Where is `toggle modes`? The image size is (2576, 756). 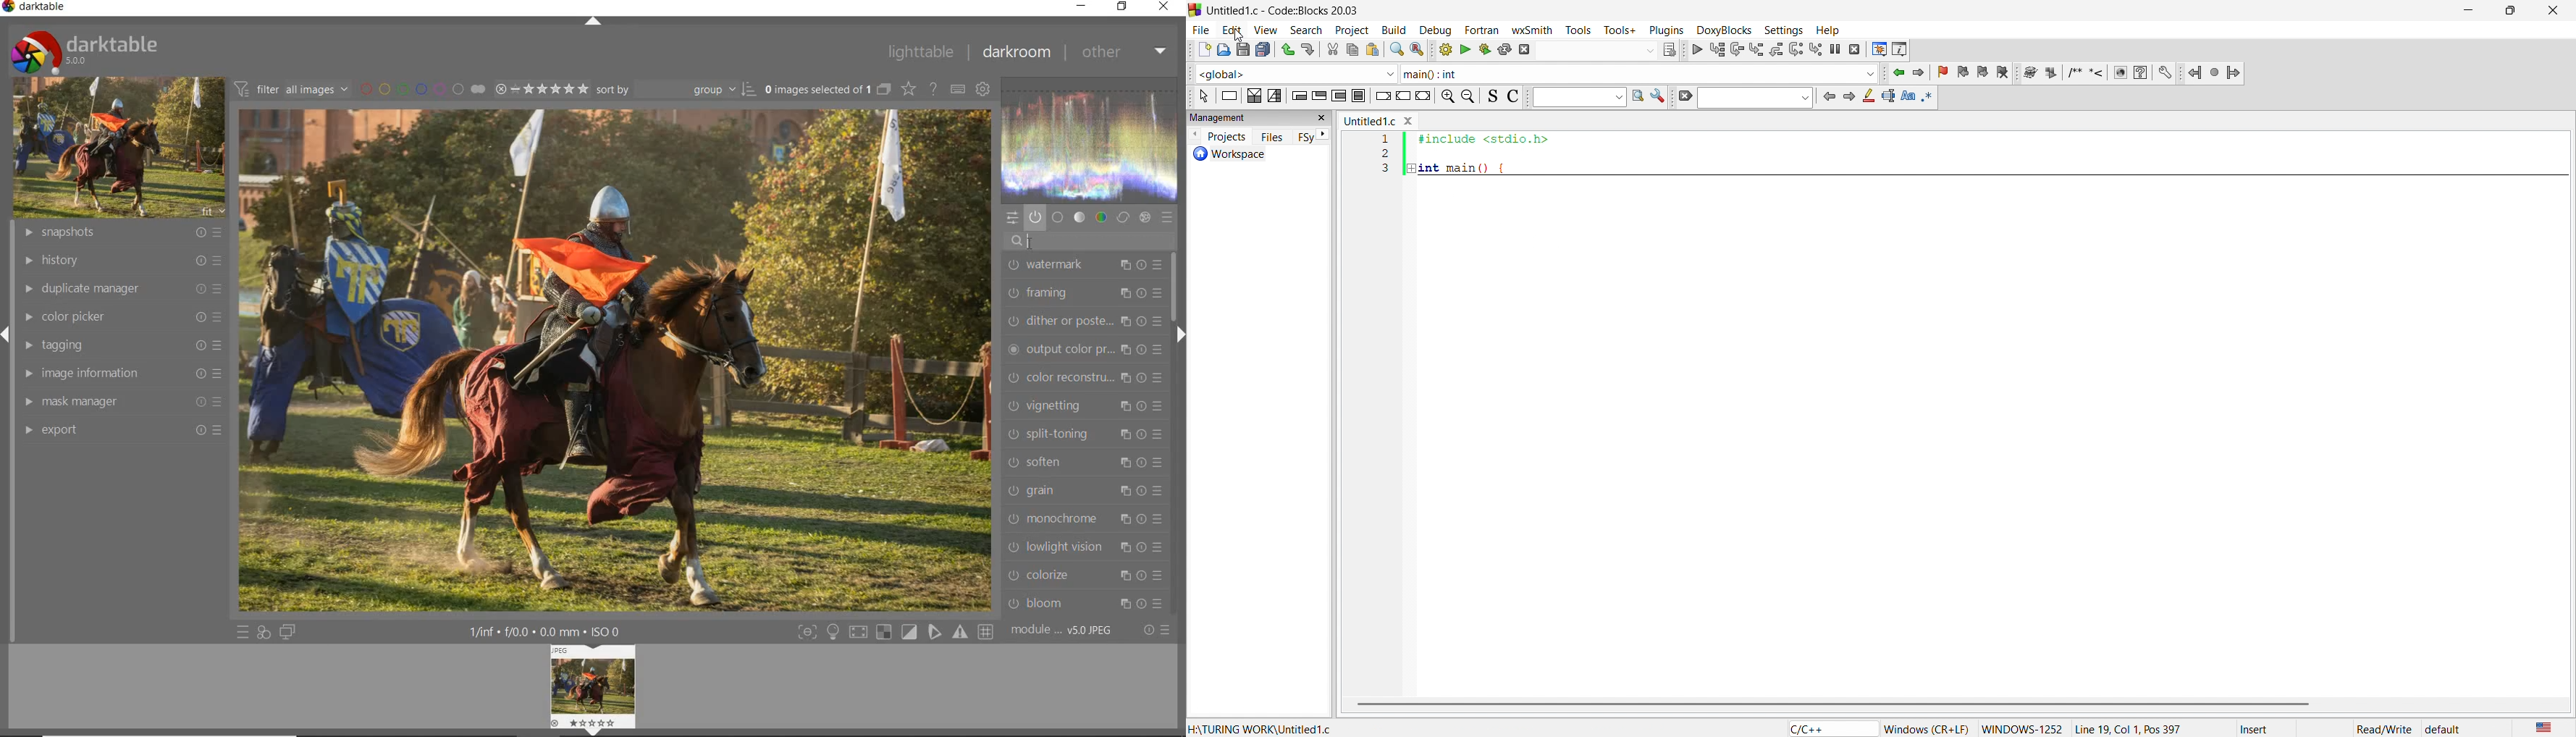
toggle modes is located at coordinates (833, 630).